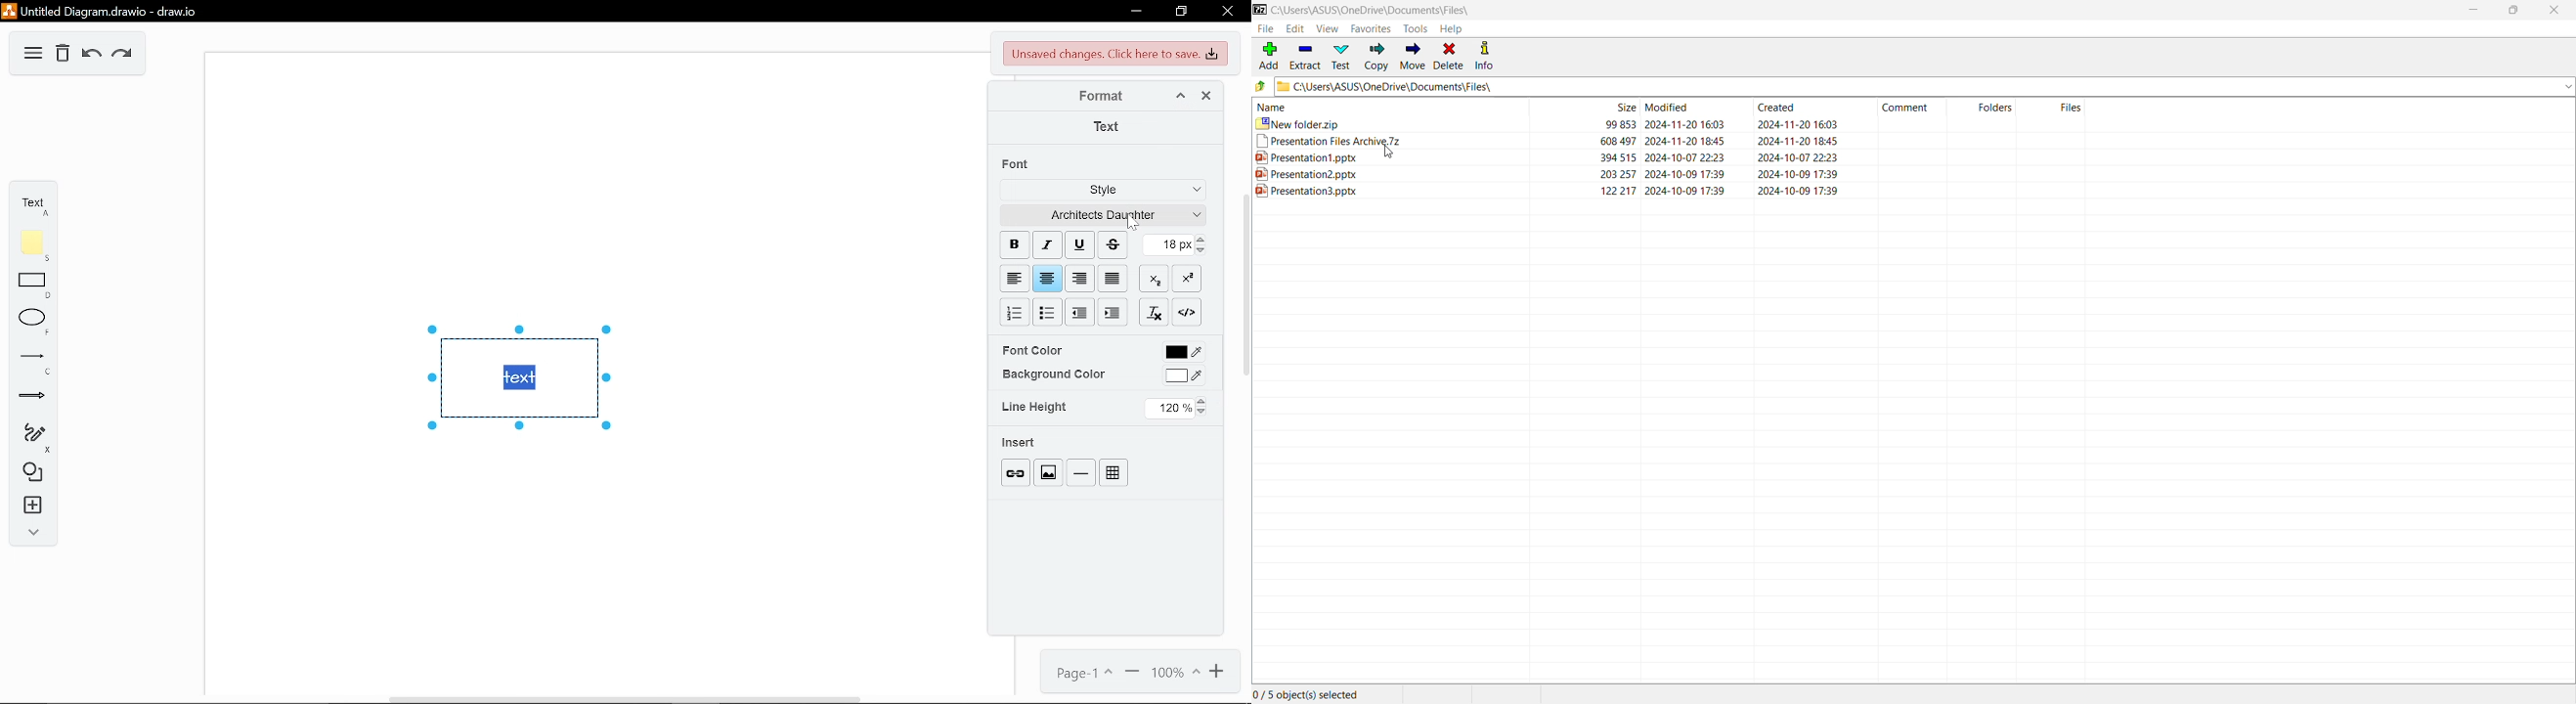 This screenshot has width=2576, height=728. I want to click on archive, so click(1667, 140).